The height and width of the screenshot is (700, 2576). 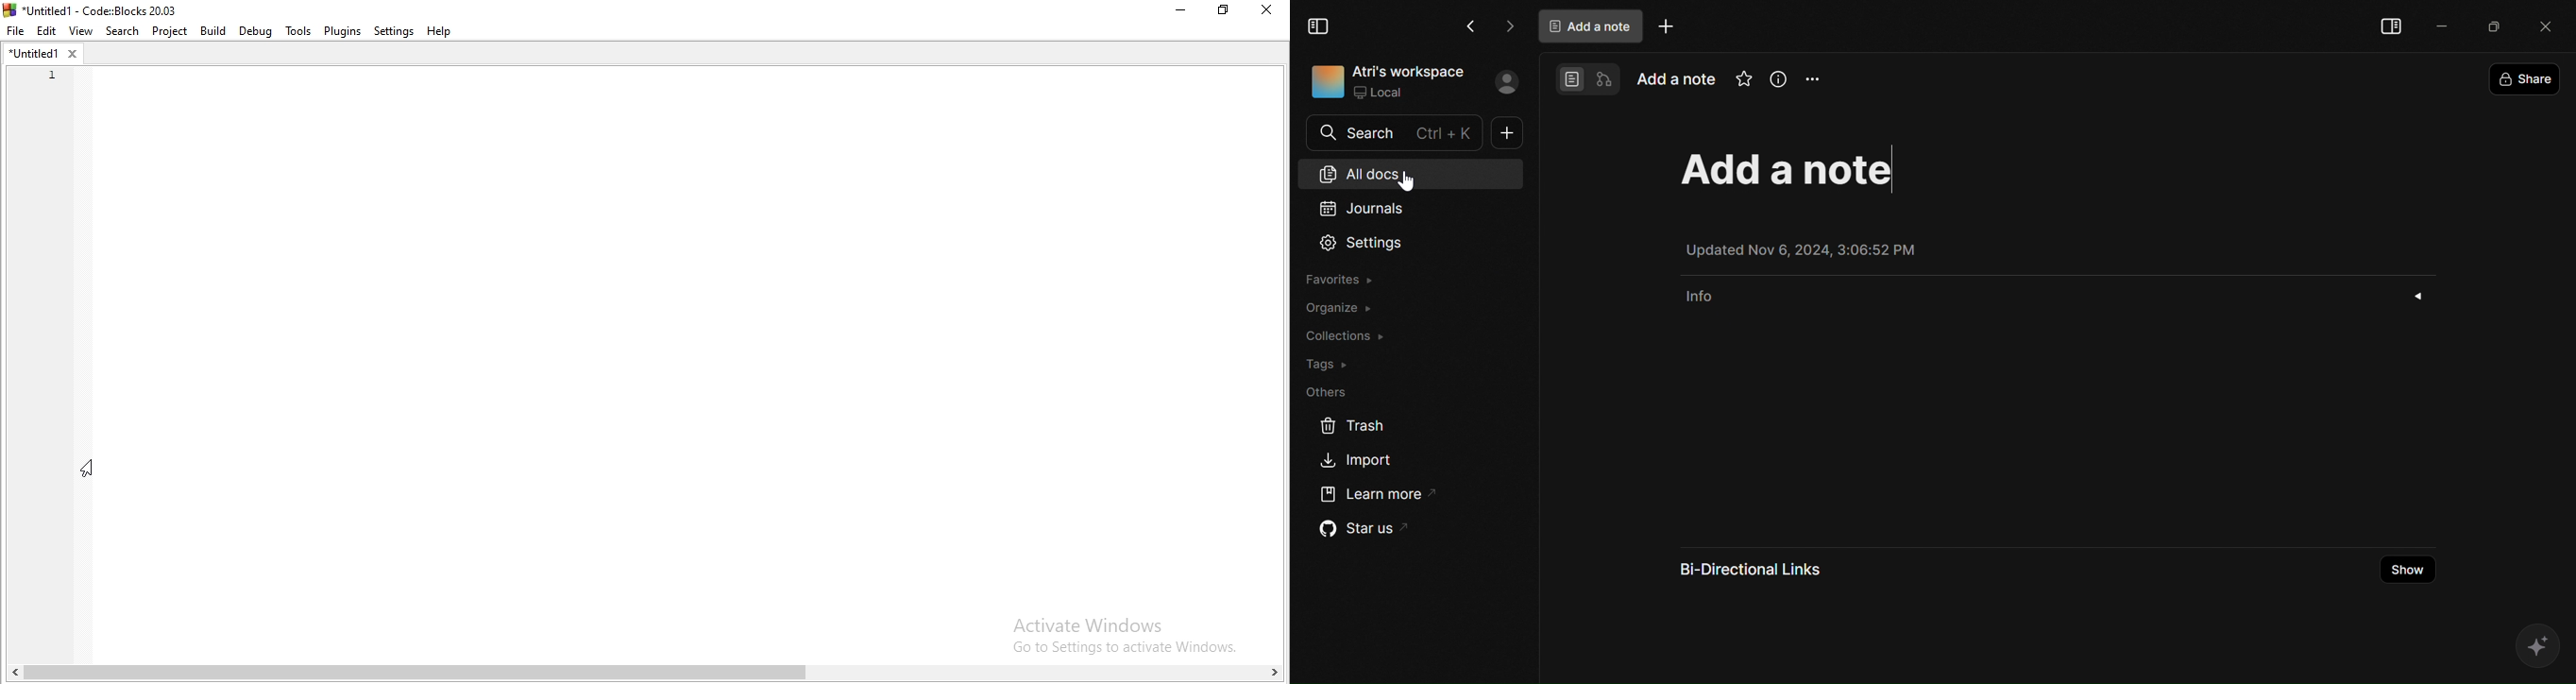 I want to click on Collections, so click(x=1345, y=337).